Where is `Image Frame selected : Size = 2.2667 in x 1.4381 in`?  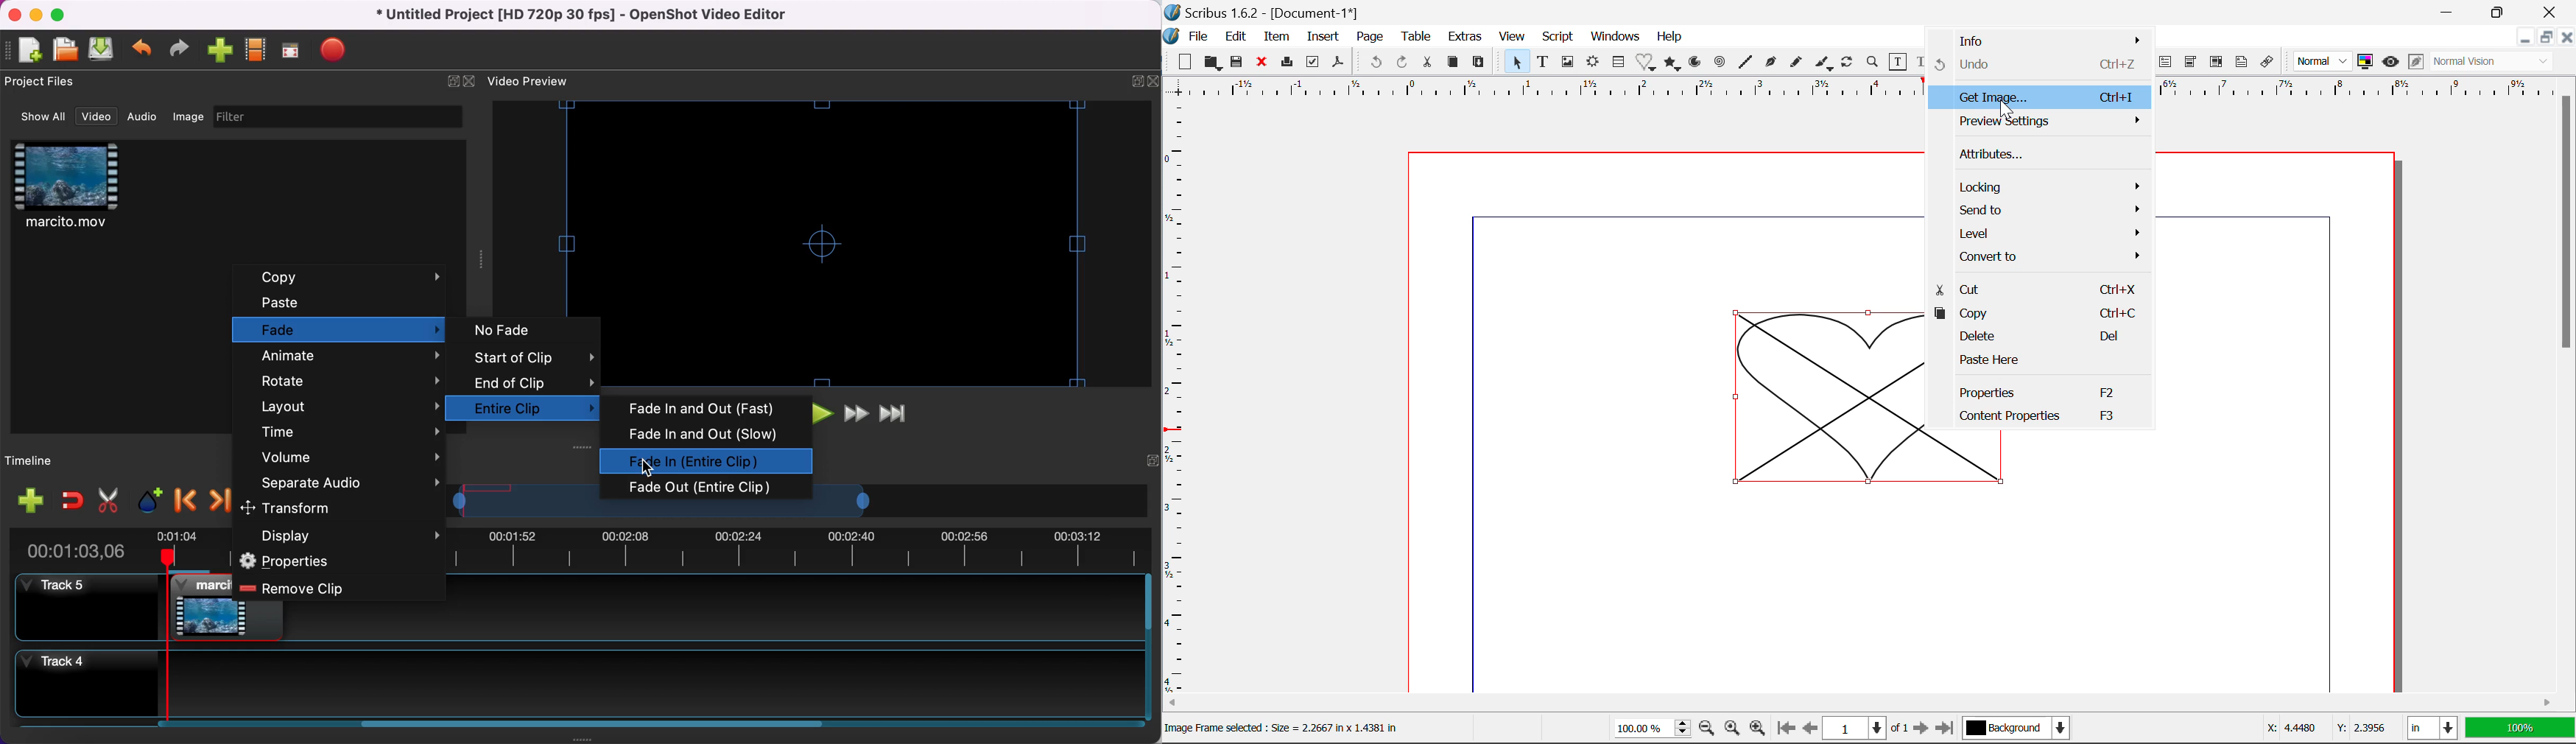 Image Frame selected : Size = 2.2667 in x 1.4381 in is located at coordinates (1283, 728).